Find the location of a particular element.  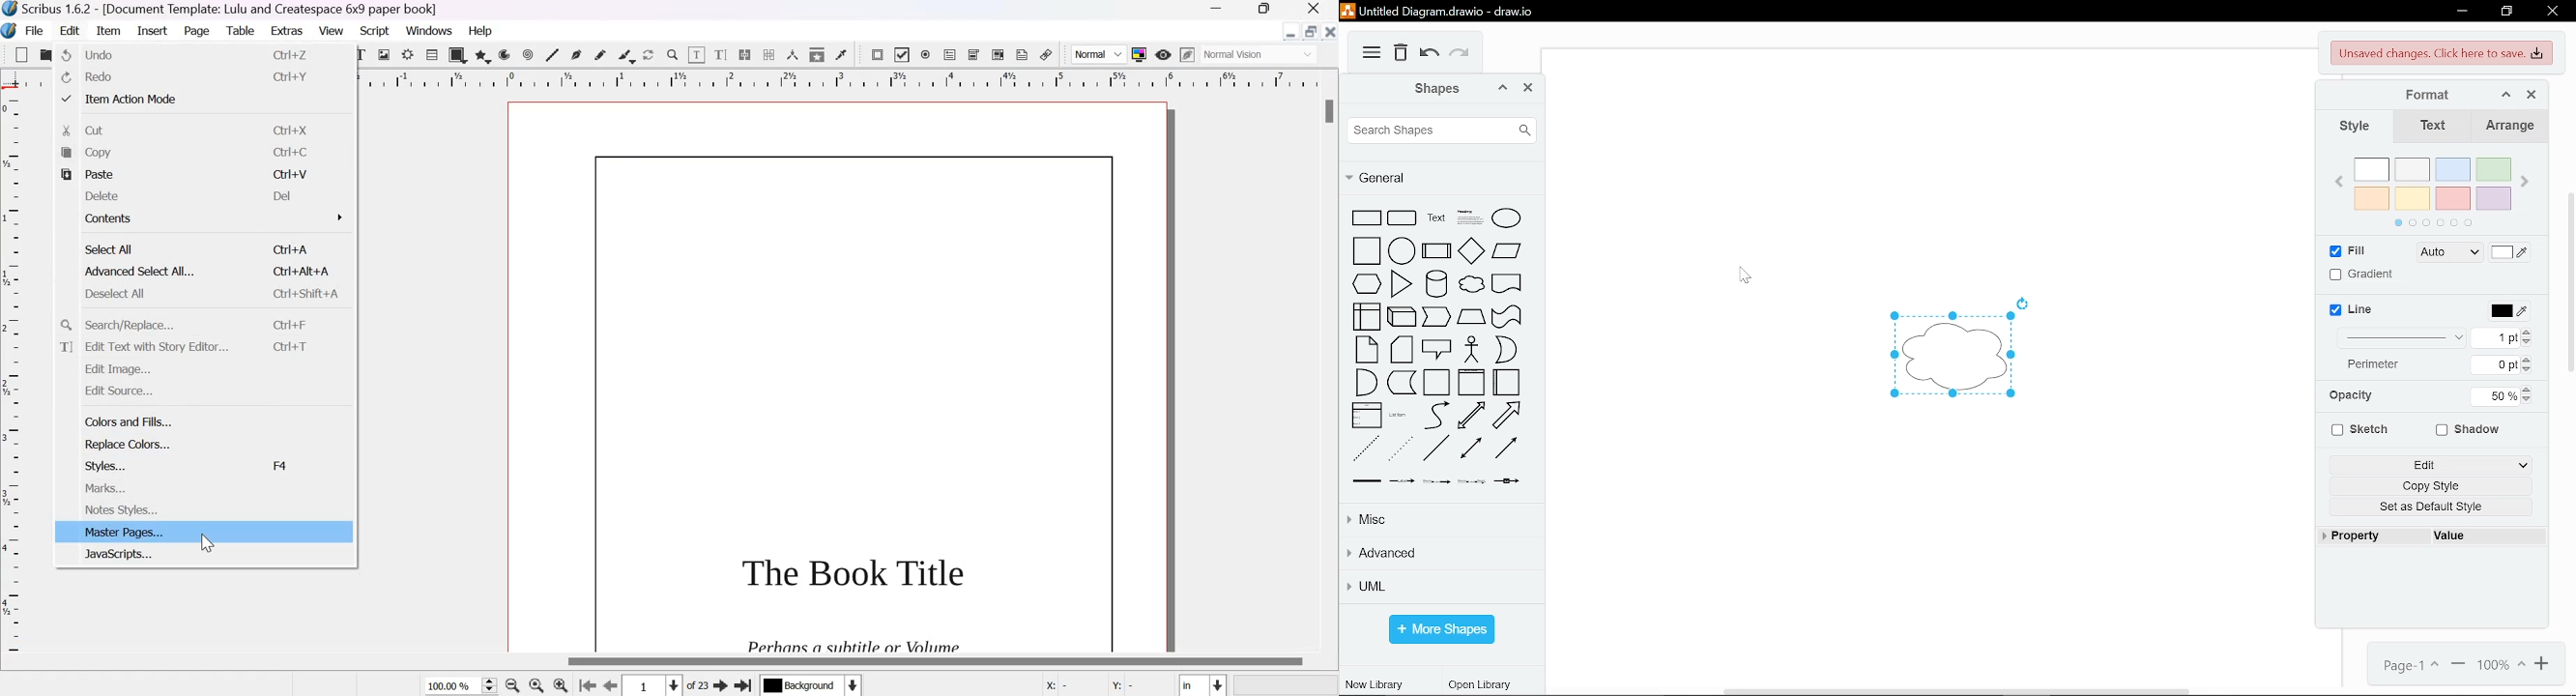

ellipse is located at coordinates (1508, 218).